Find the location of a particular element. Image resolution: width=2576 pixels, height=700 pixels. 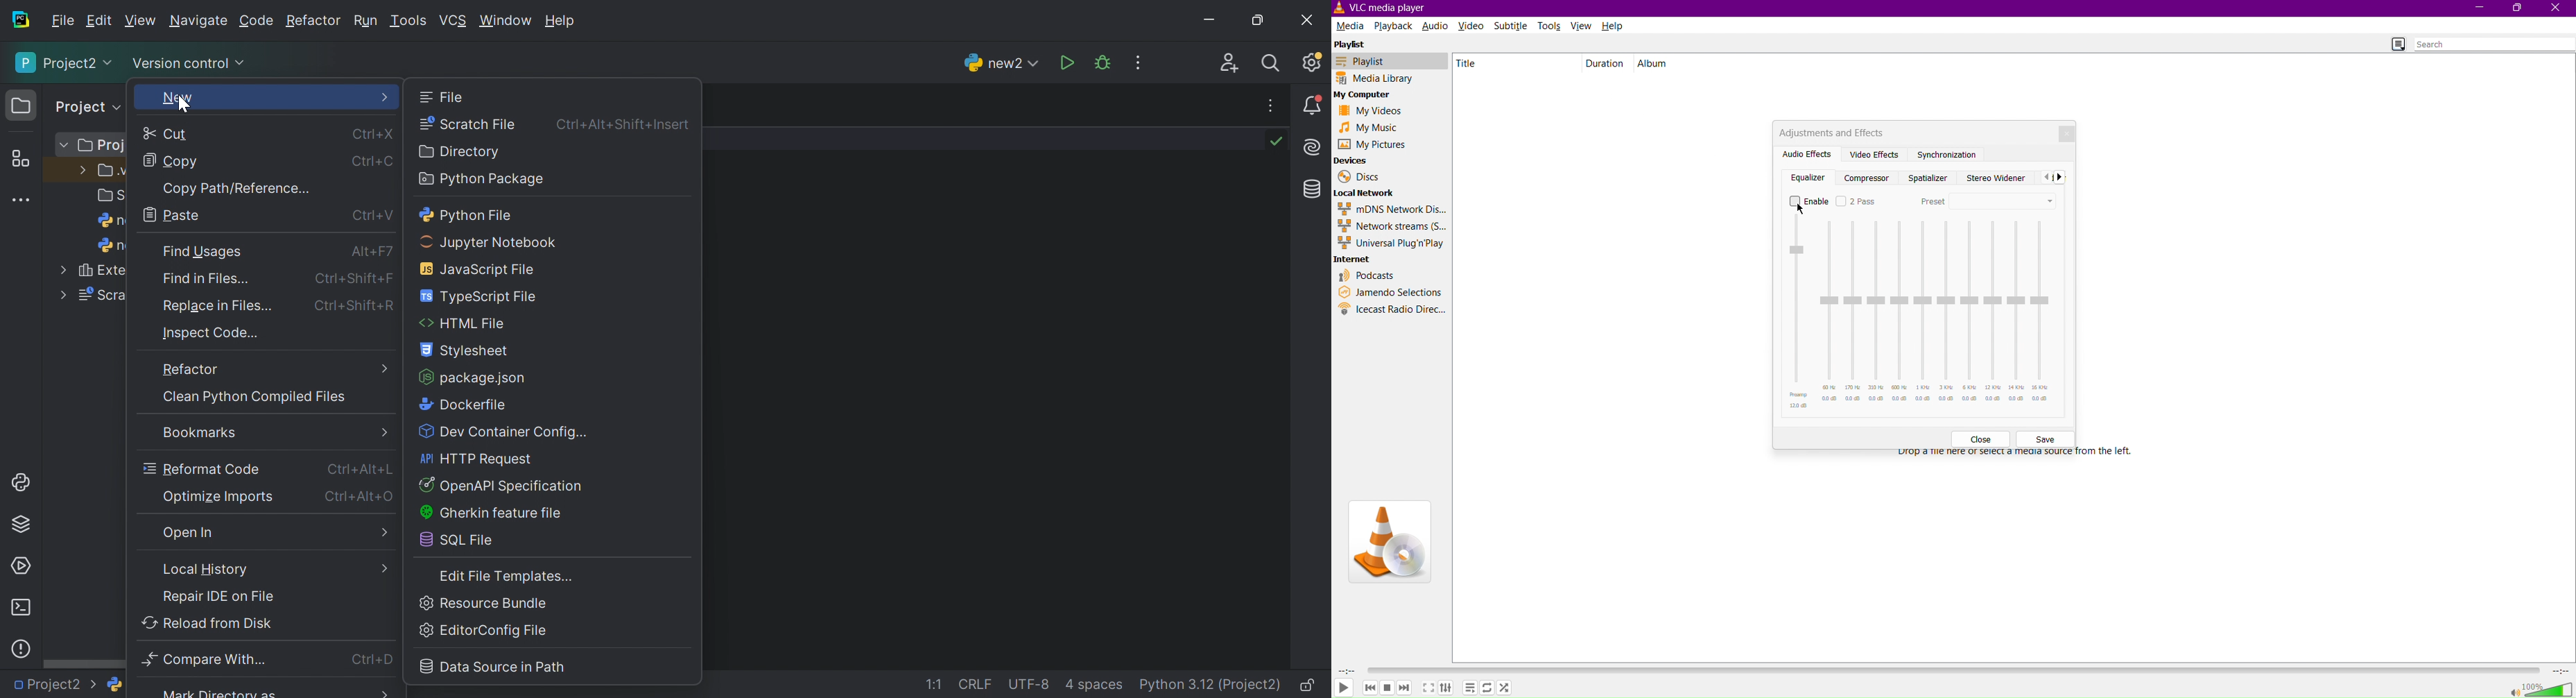

Cut is located at coordinates (170, 135).